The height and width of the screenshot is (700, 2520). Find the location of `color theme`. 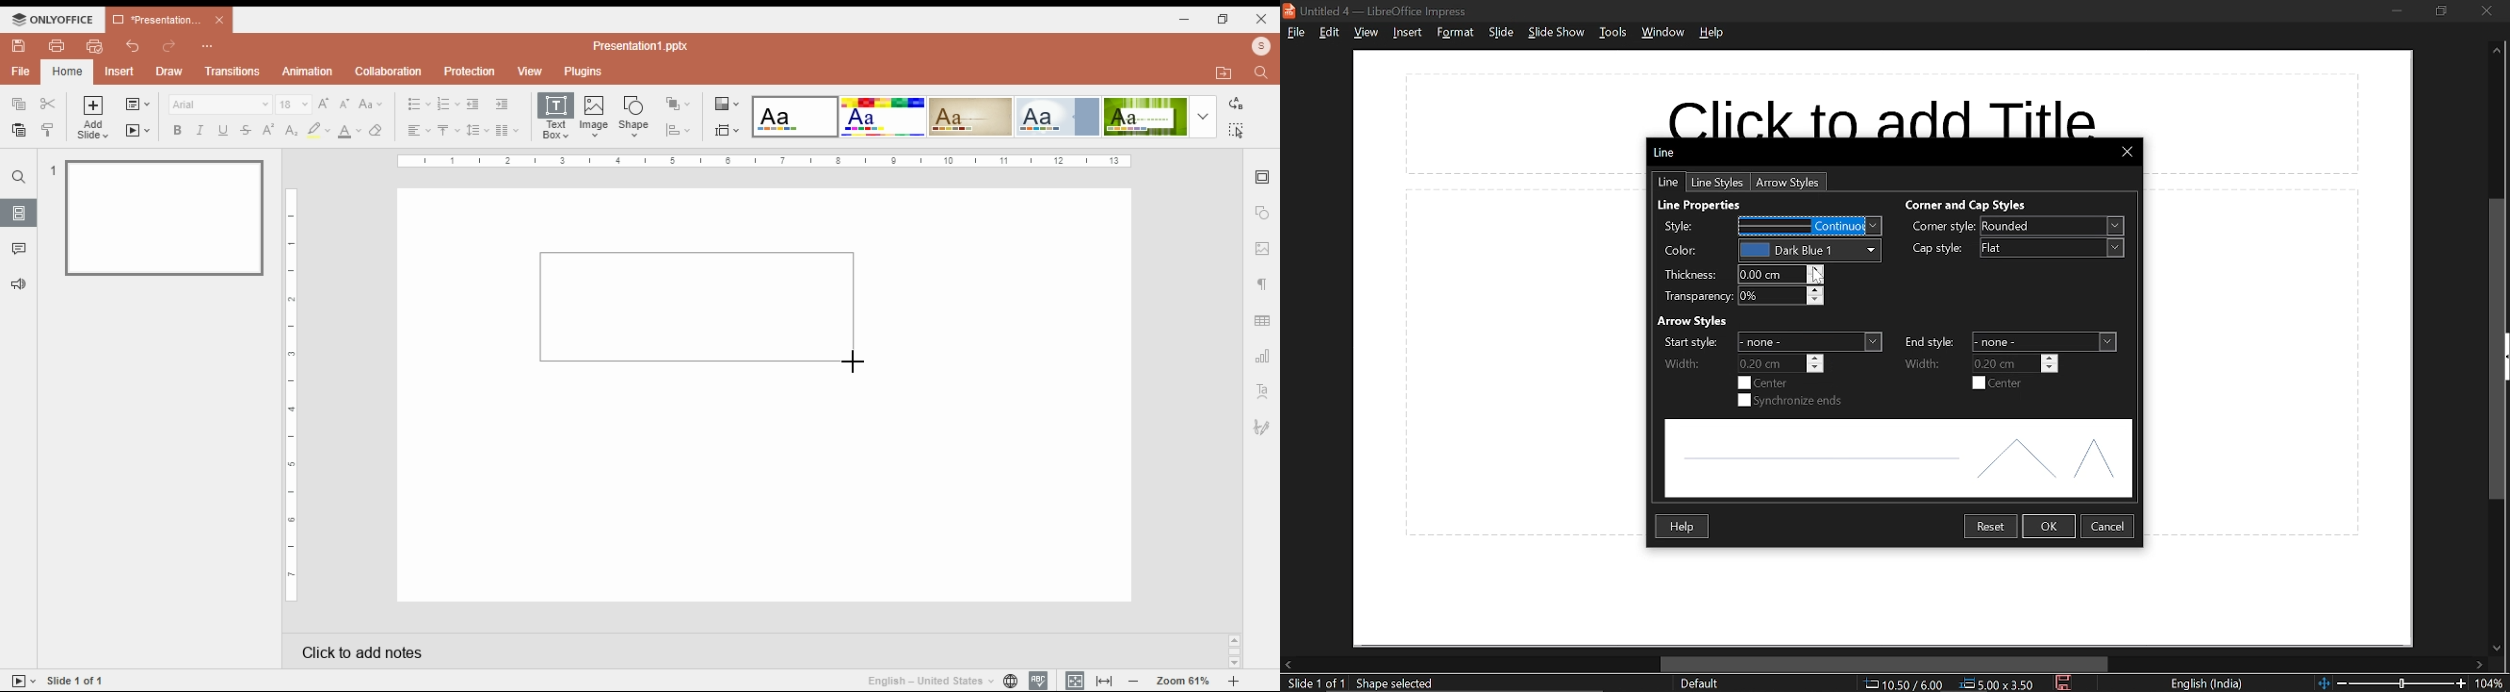

color theme is located at coordinates (1145, 117).